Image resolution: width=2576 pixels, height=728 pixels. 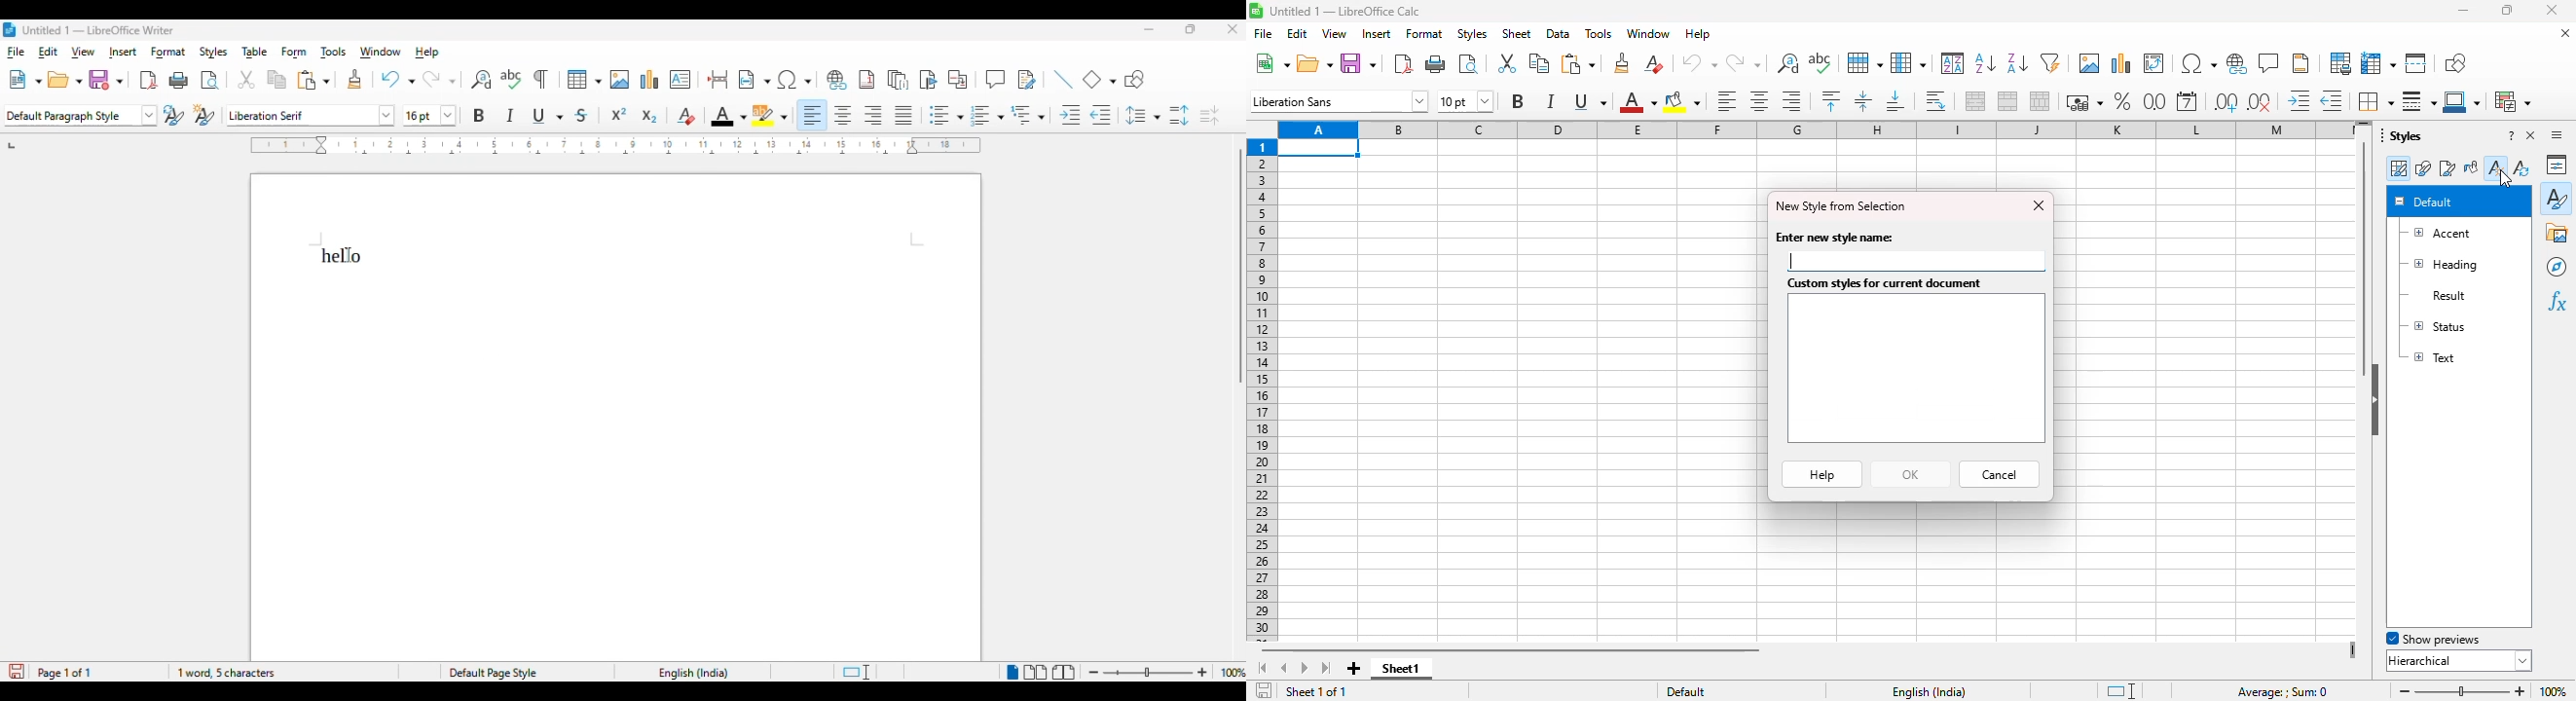 What do you see at coordinates (1102, 116) in the screenshot?
I see `decrease indent` at bounding box center [1102, 116].